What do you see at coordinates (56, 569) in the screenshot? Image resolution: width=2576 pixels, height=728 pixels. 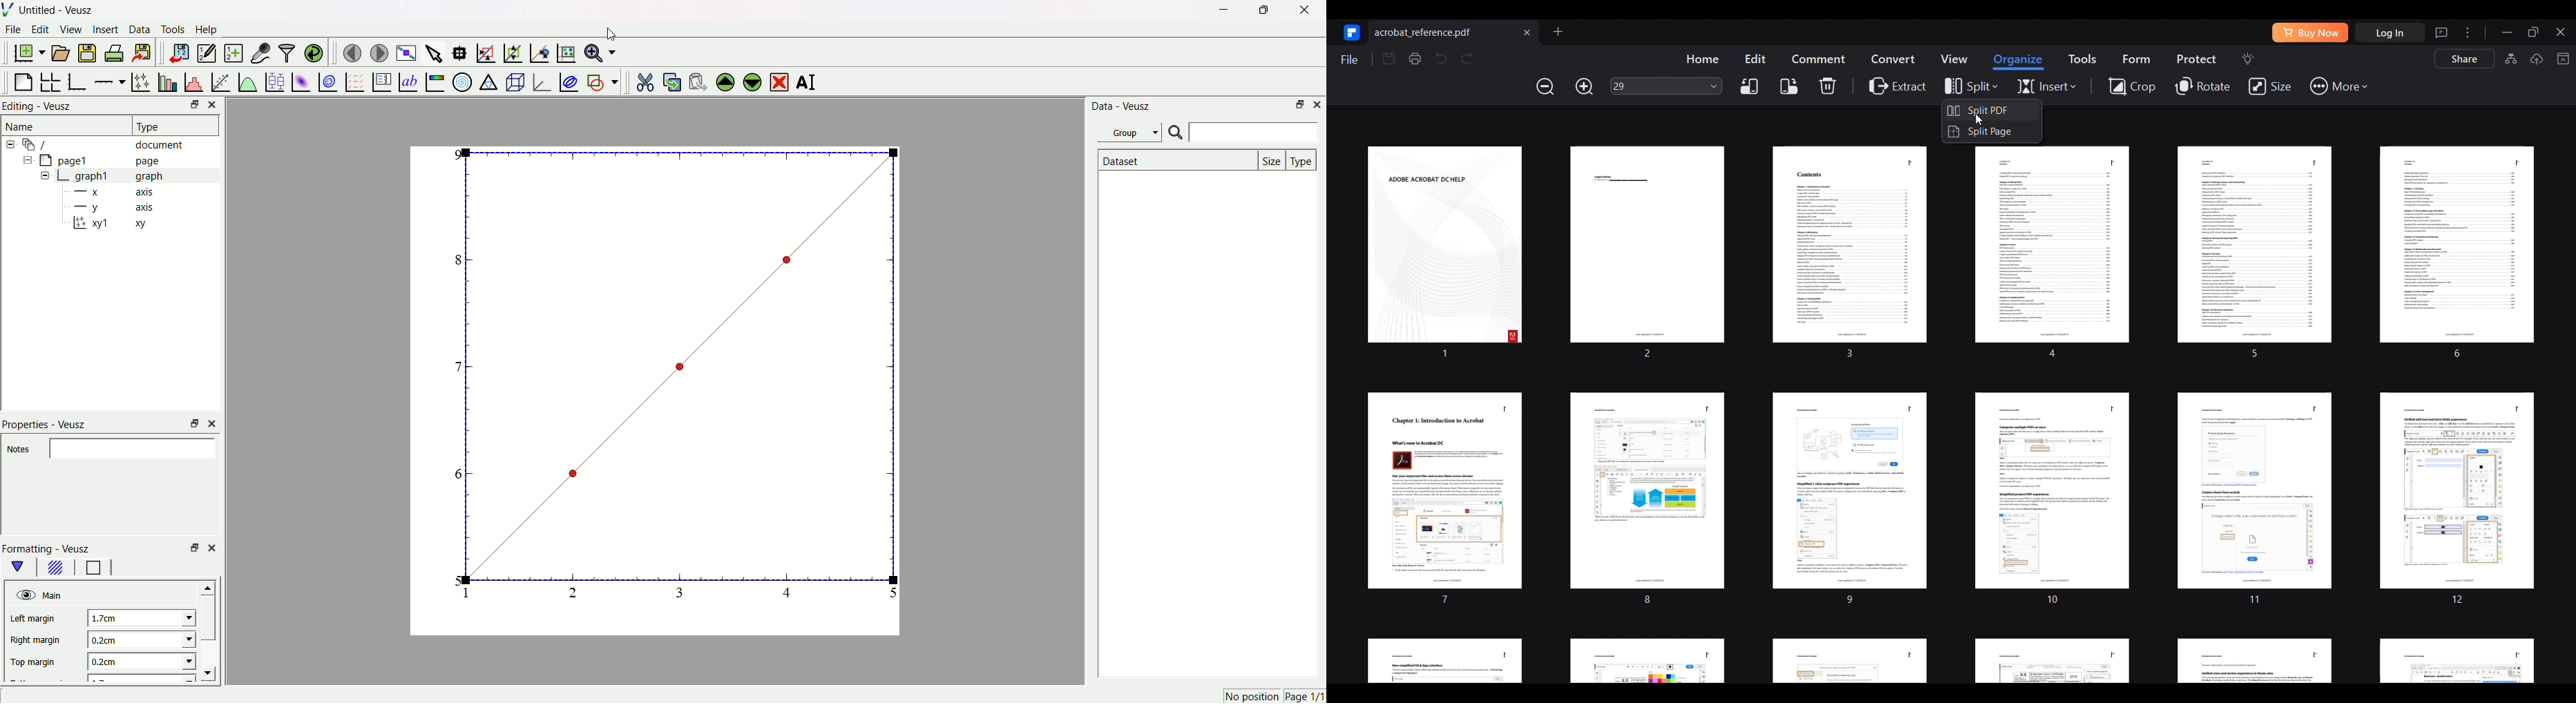 I see `background` at bounding box center [56, 569].